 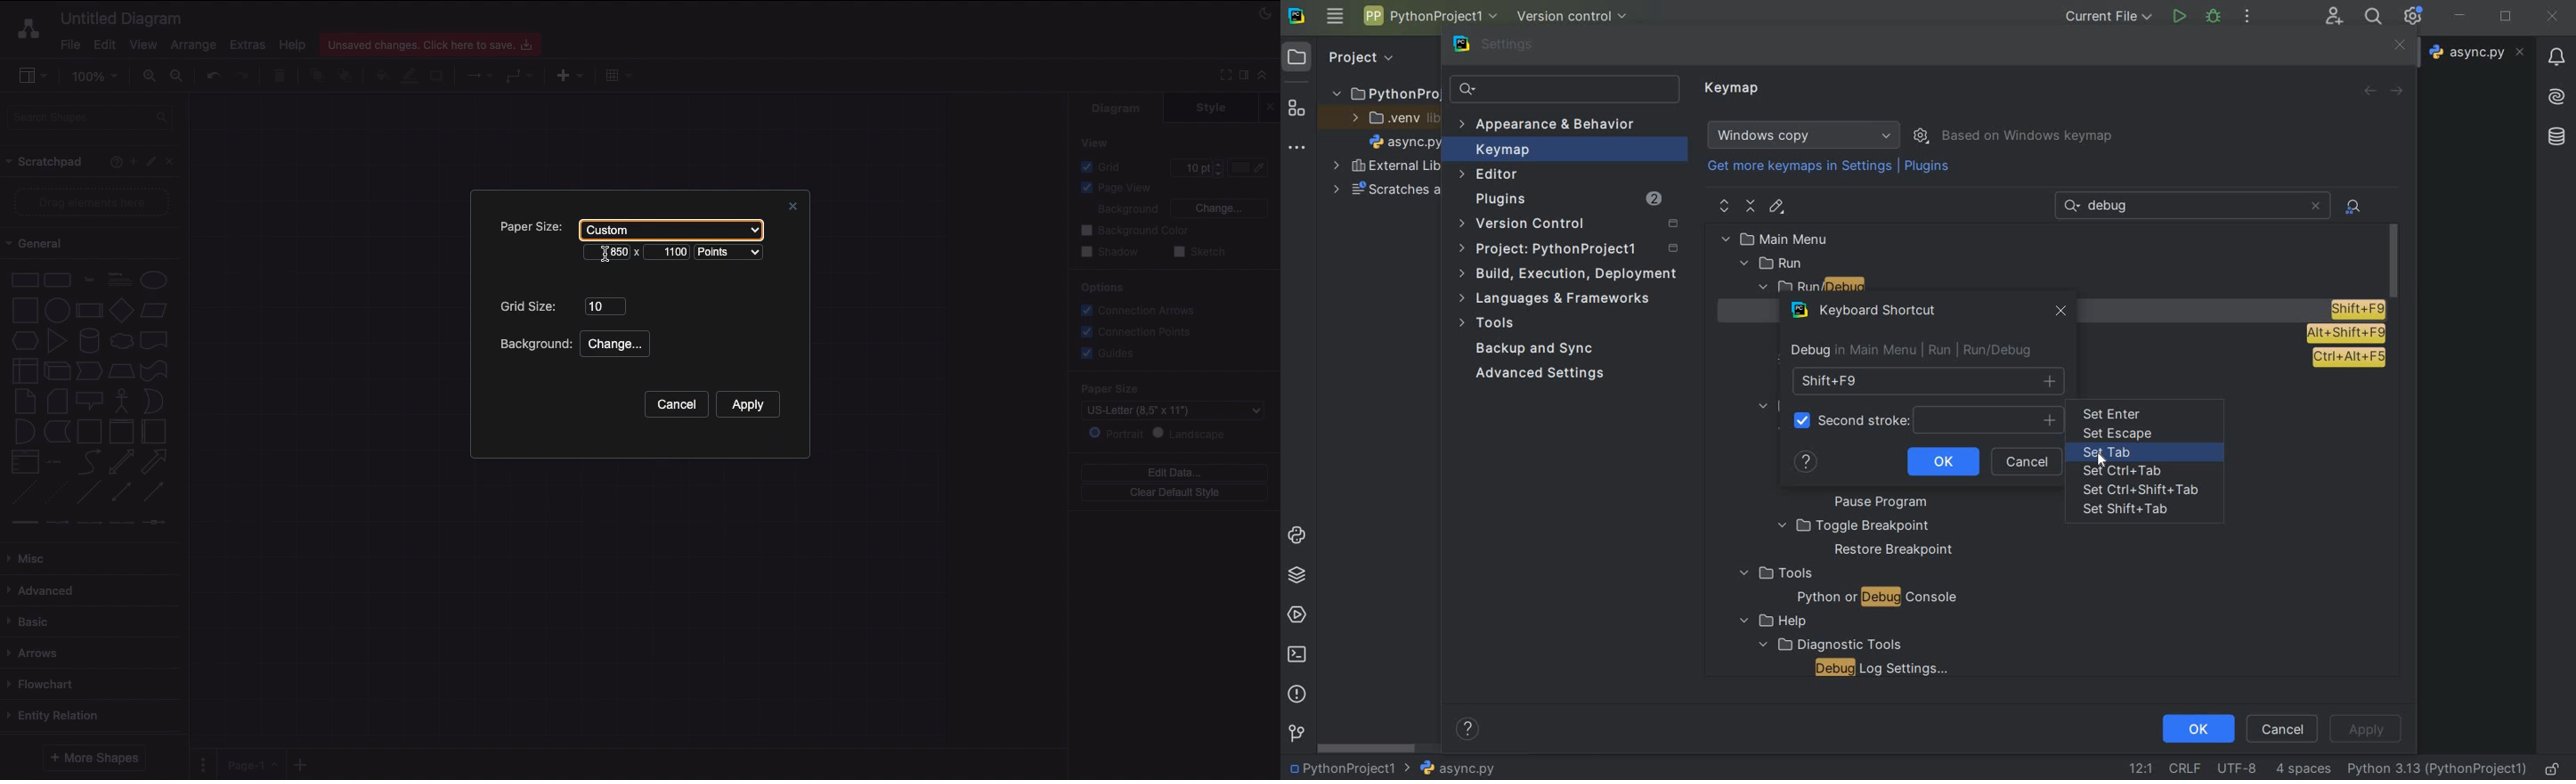 I want to click on Shadow, so click(x=1109, y=251).